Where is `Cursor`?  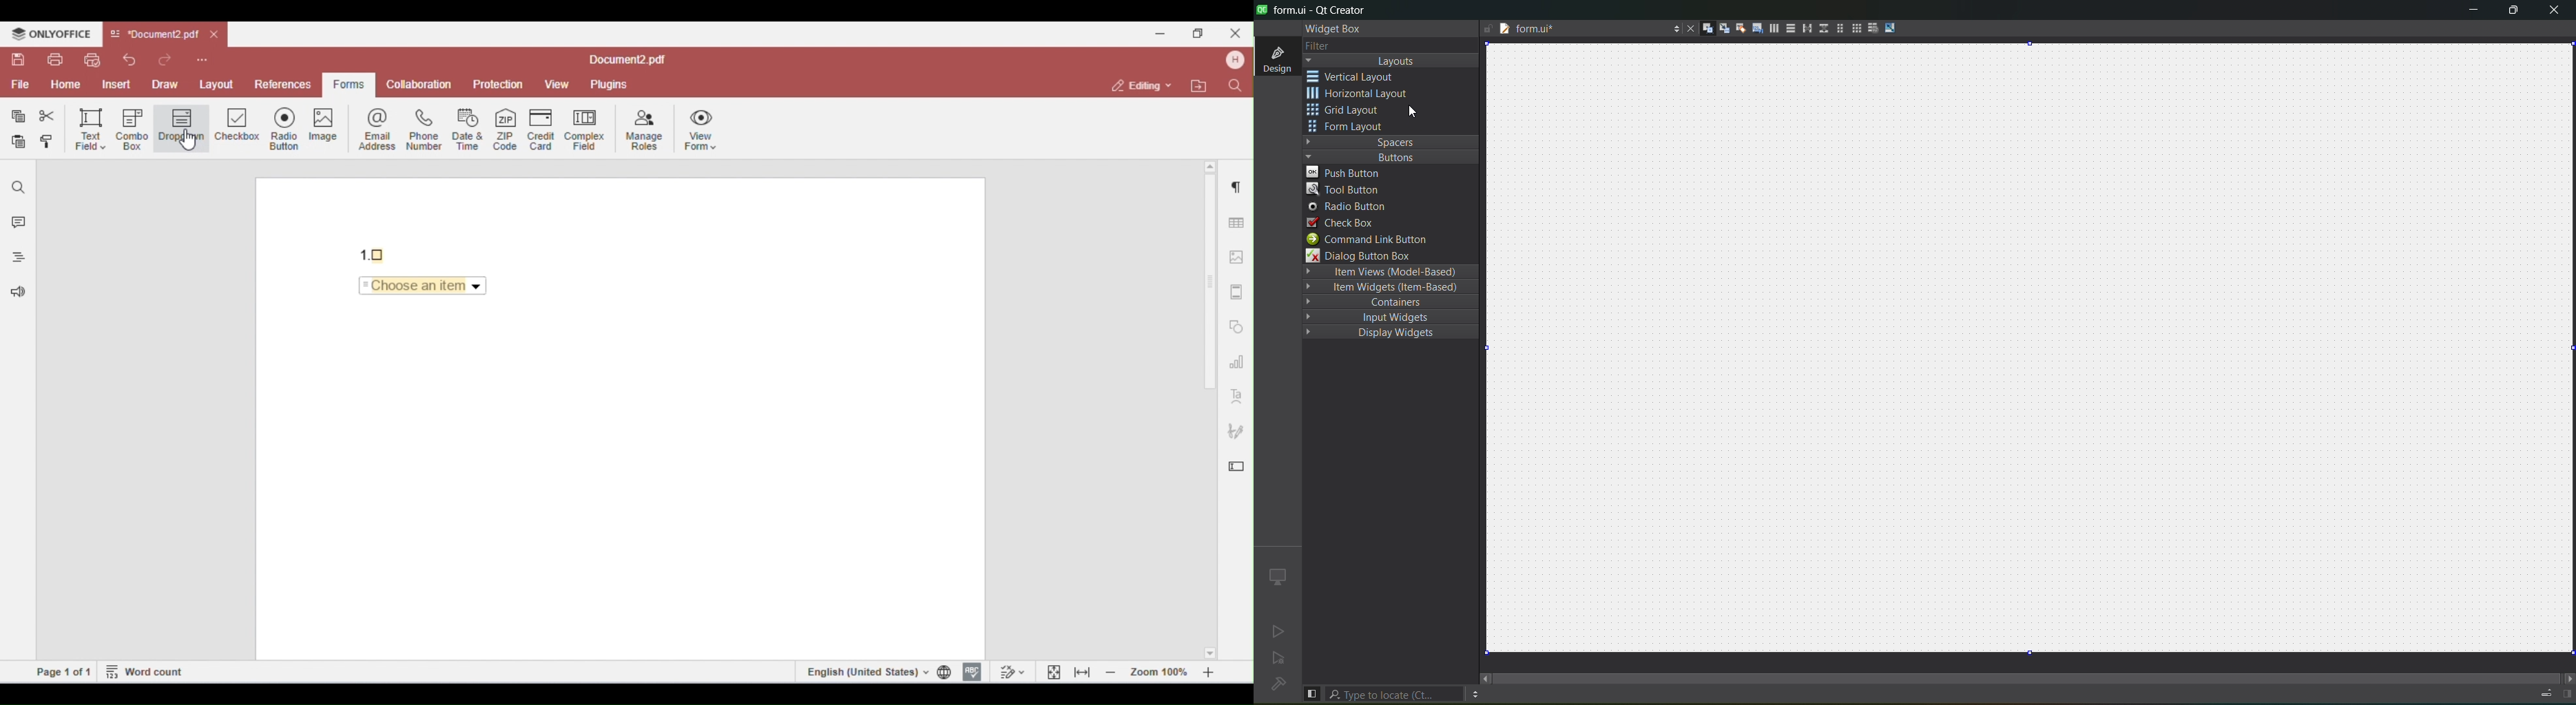 Cursor is located at coordinates (1411, 113).